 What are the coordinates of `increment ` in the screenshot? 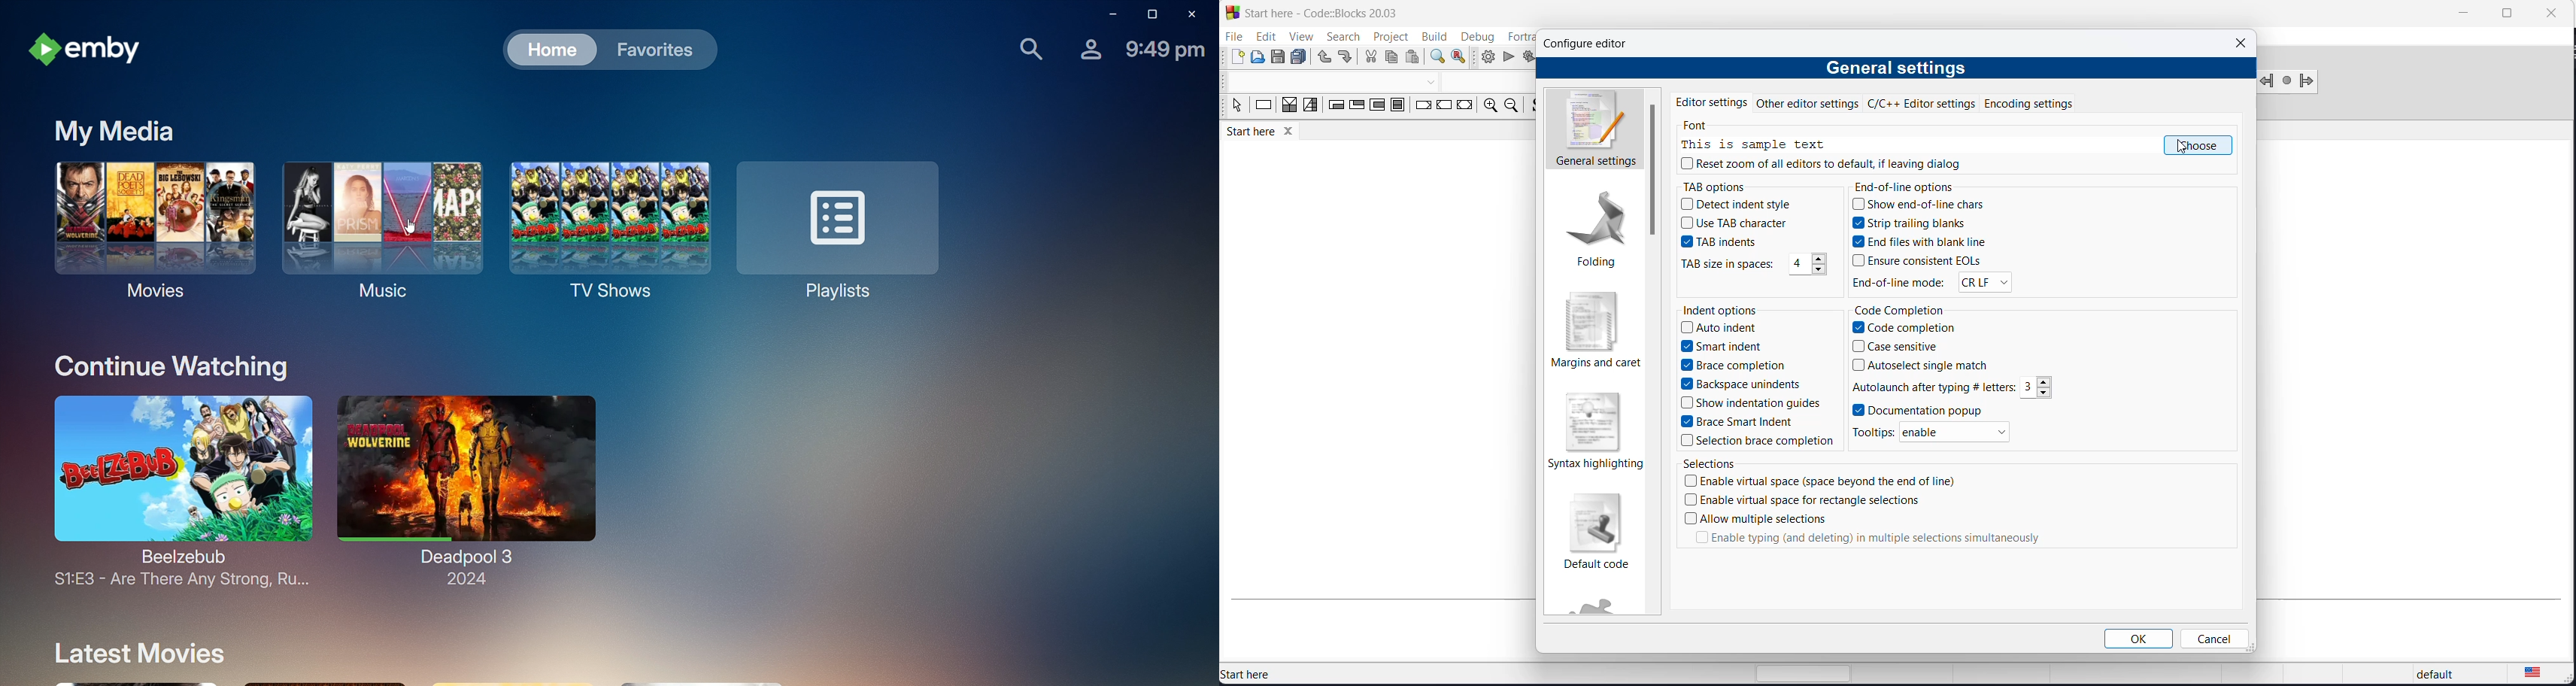 It's located at (2047, 381).